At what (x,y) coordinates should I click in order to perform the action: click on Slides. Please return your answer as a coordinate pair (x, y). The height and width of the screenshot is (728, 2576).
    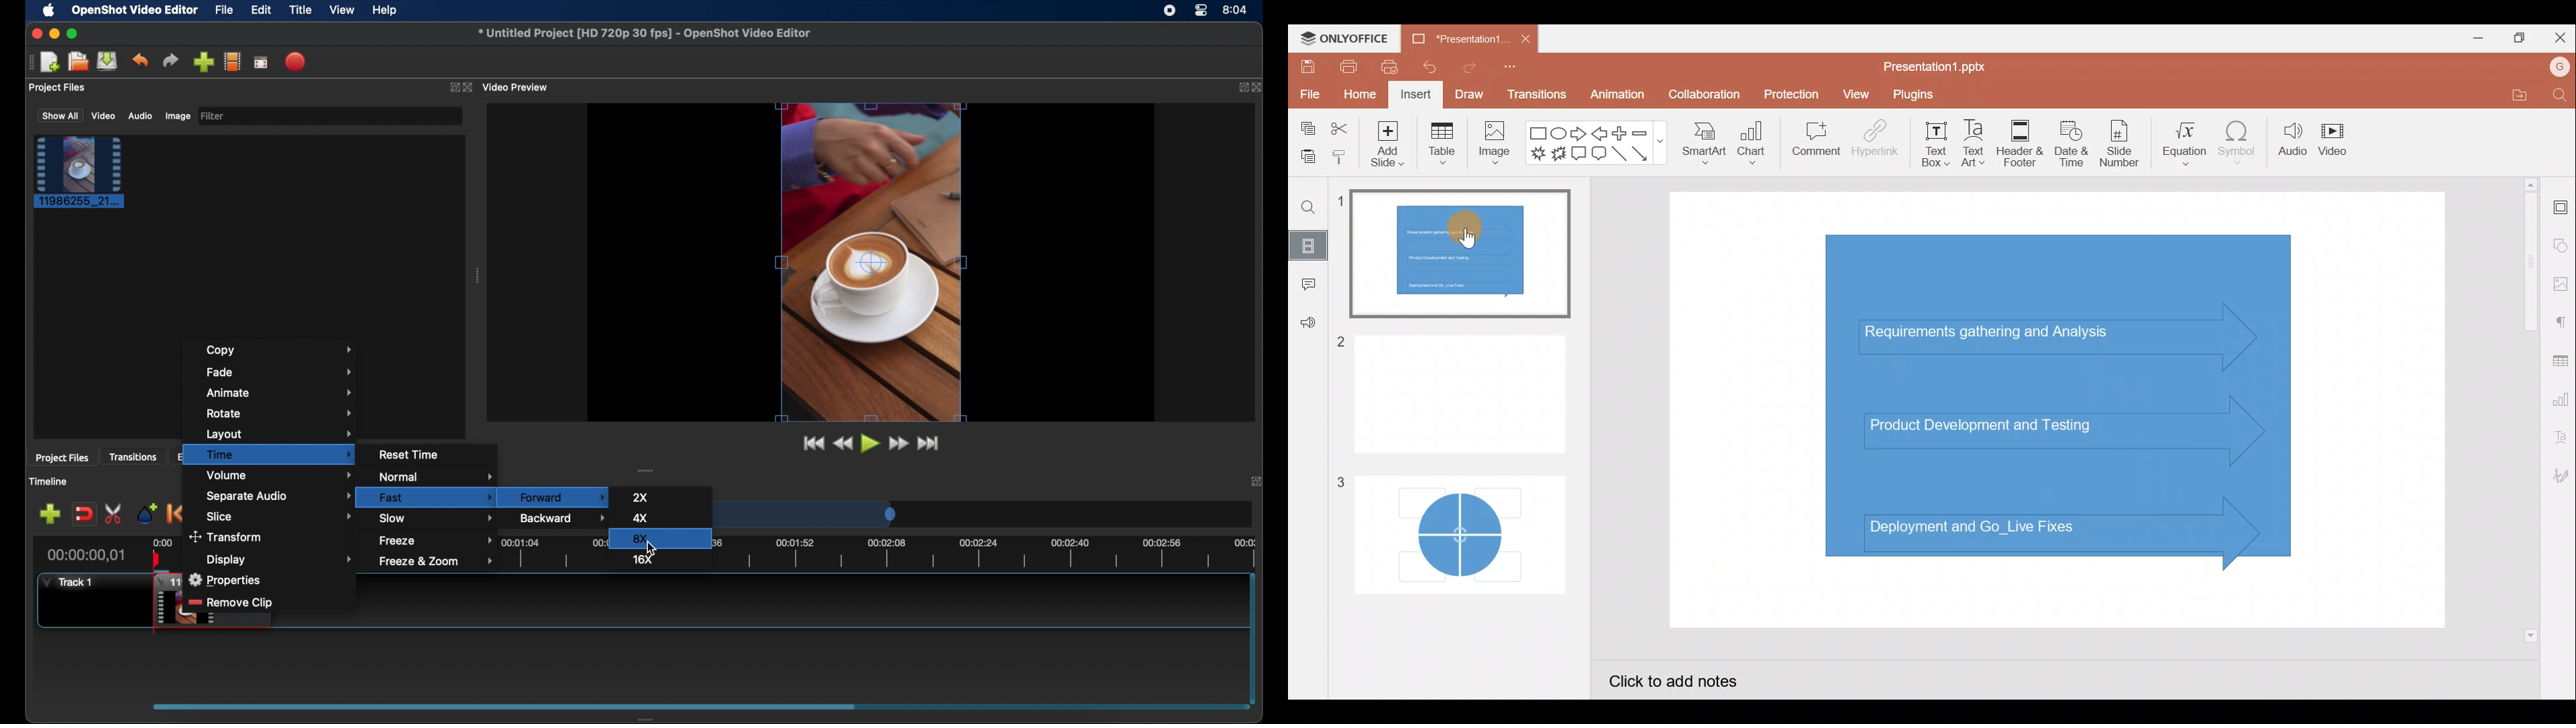
    Looking at the image, I should click on (1311, 243).